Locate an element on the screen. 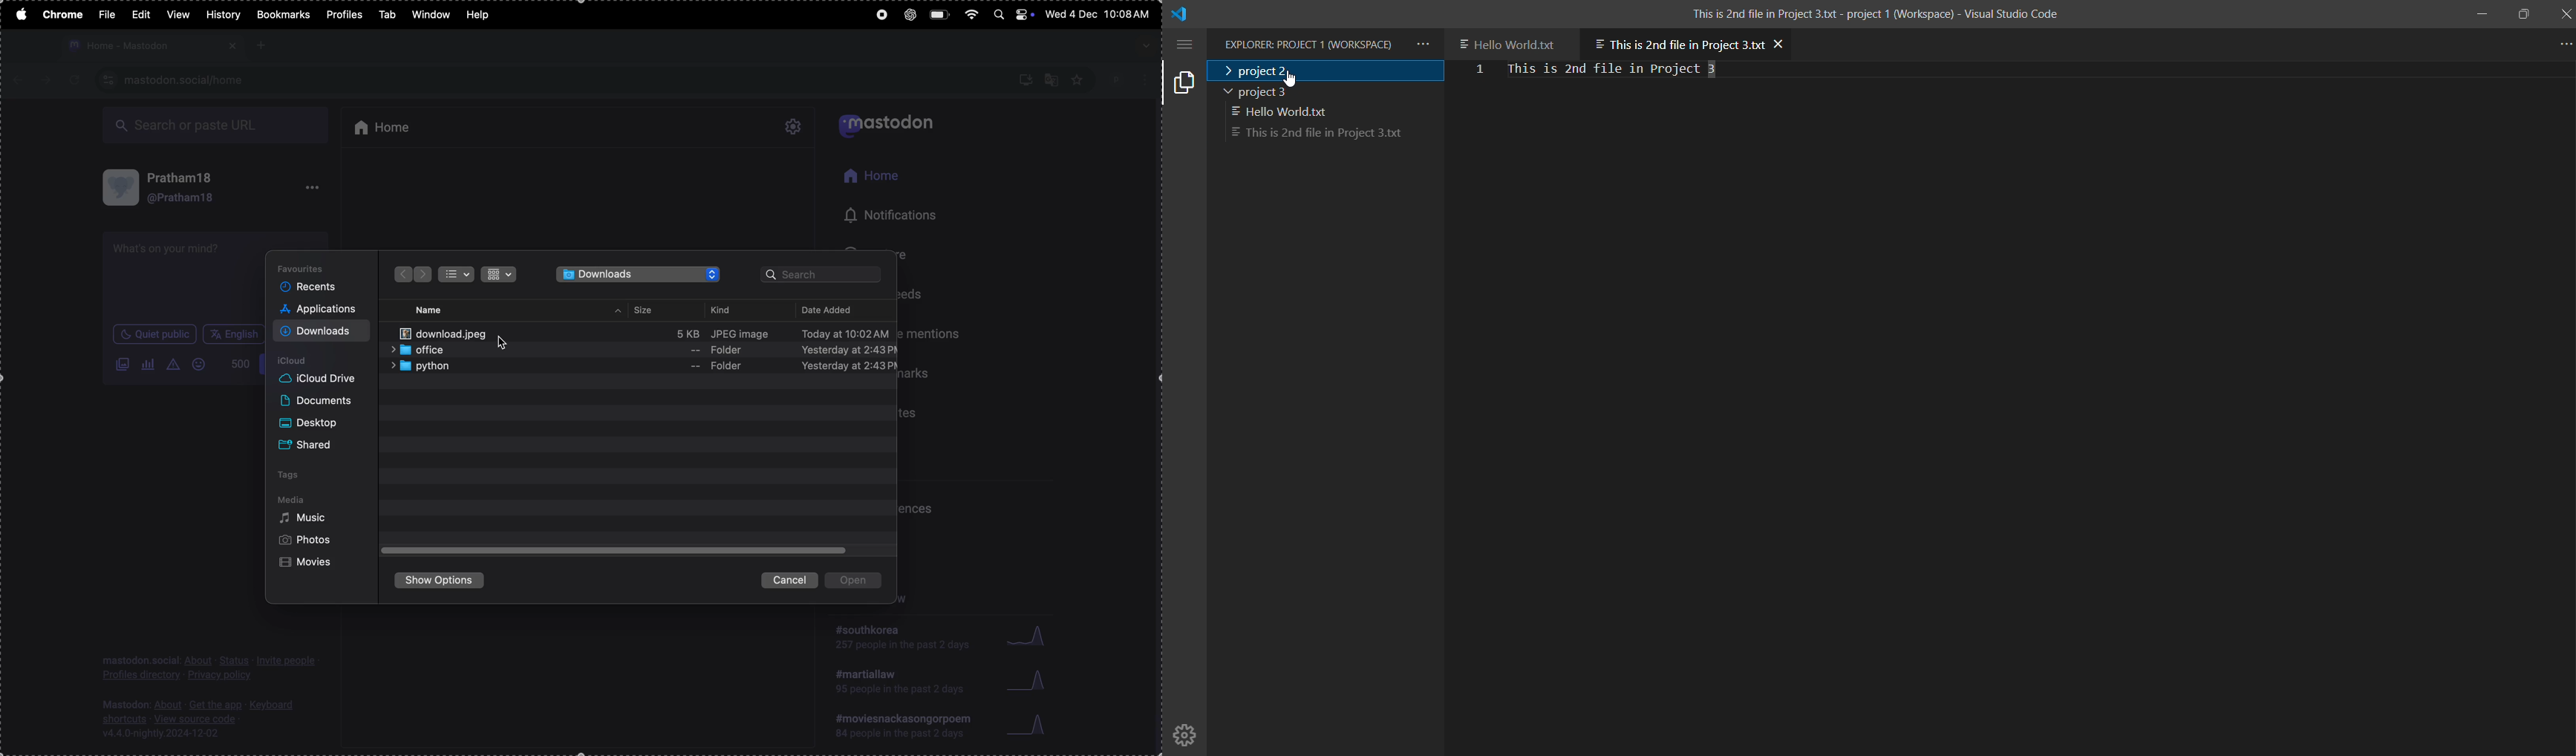 The image size is (2576, 756). Documents is located at coordinates (318, 401).